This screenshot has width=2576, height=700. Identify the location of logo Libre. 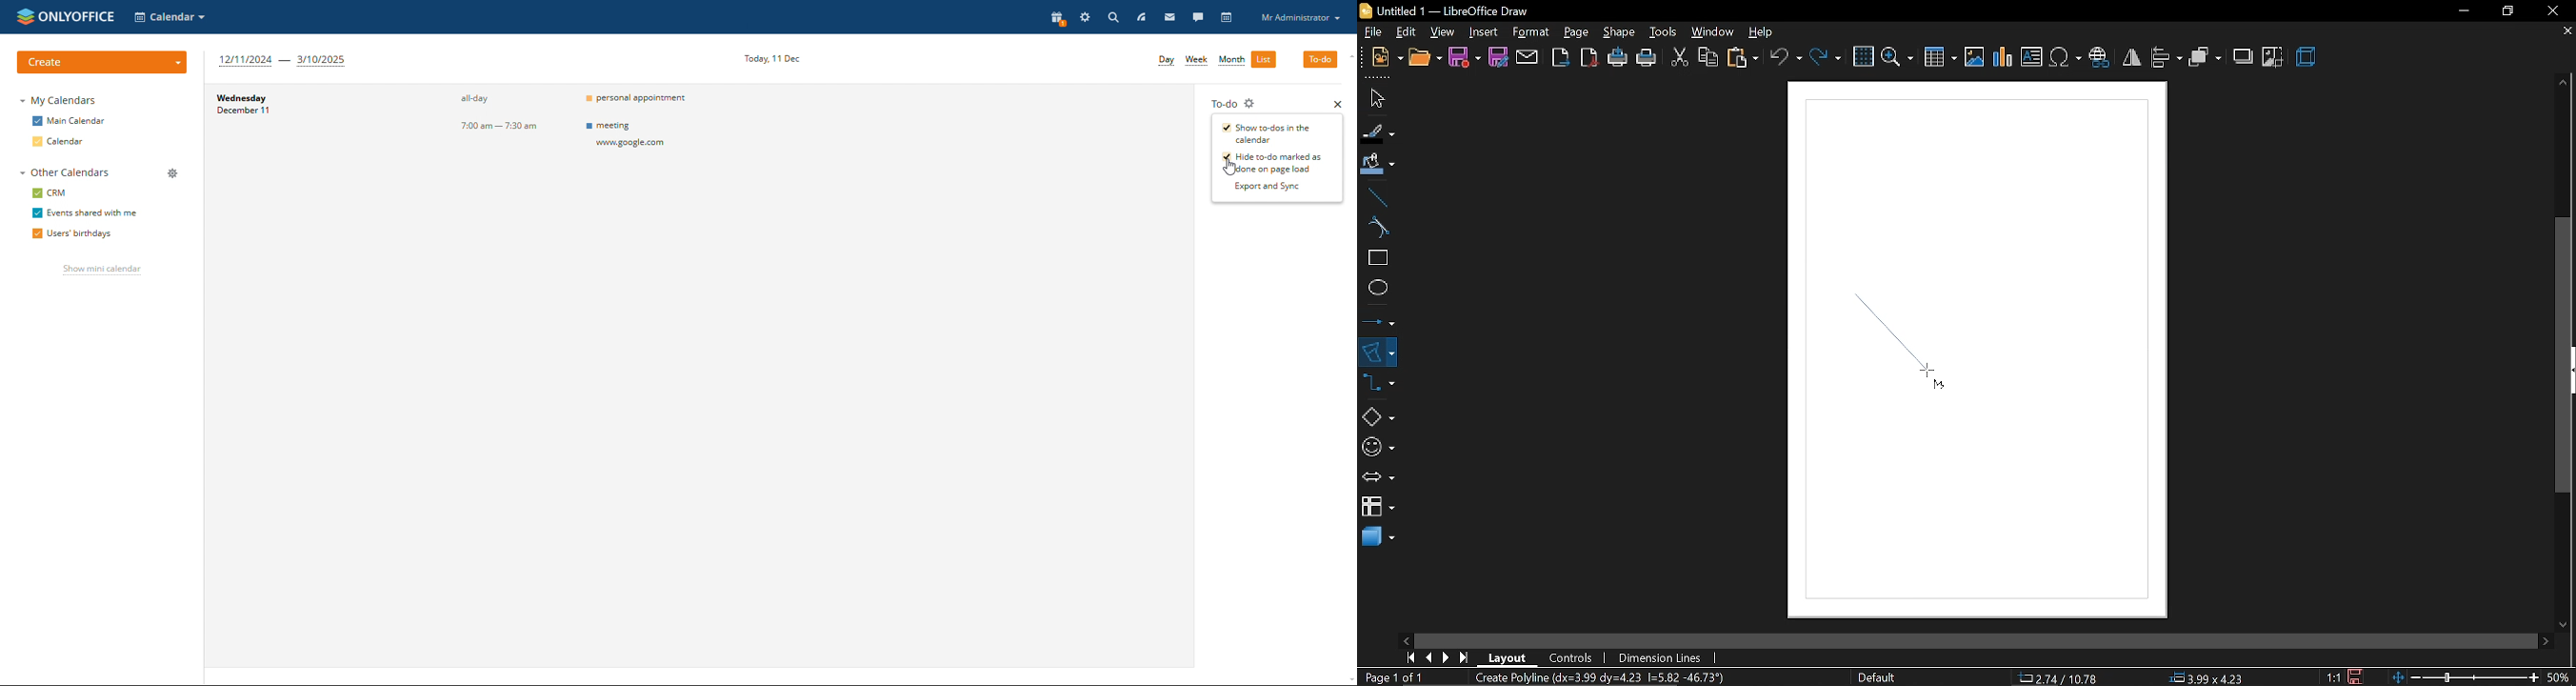
(1368, 11).